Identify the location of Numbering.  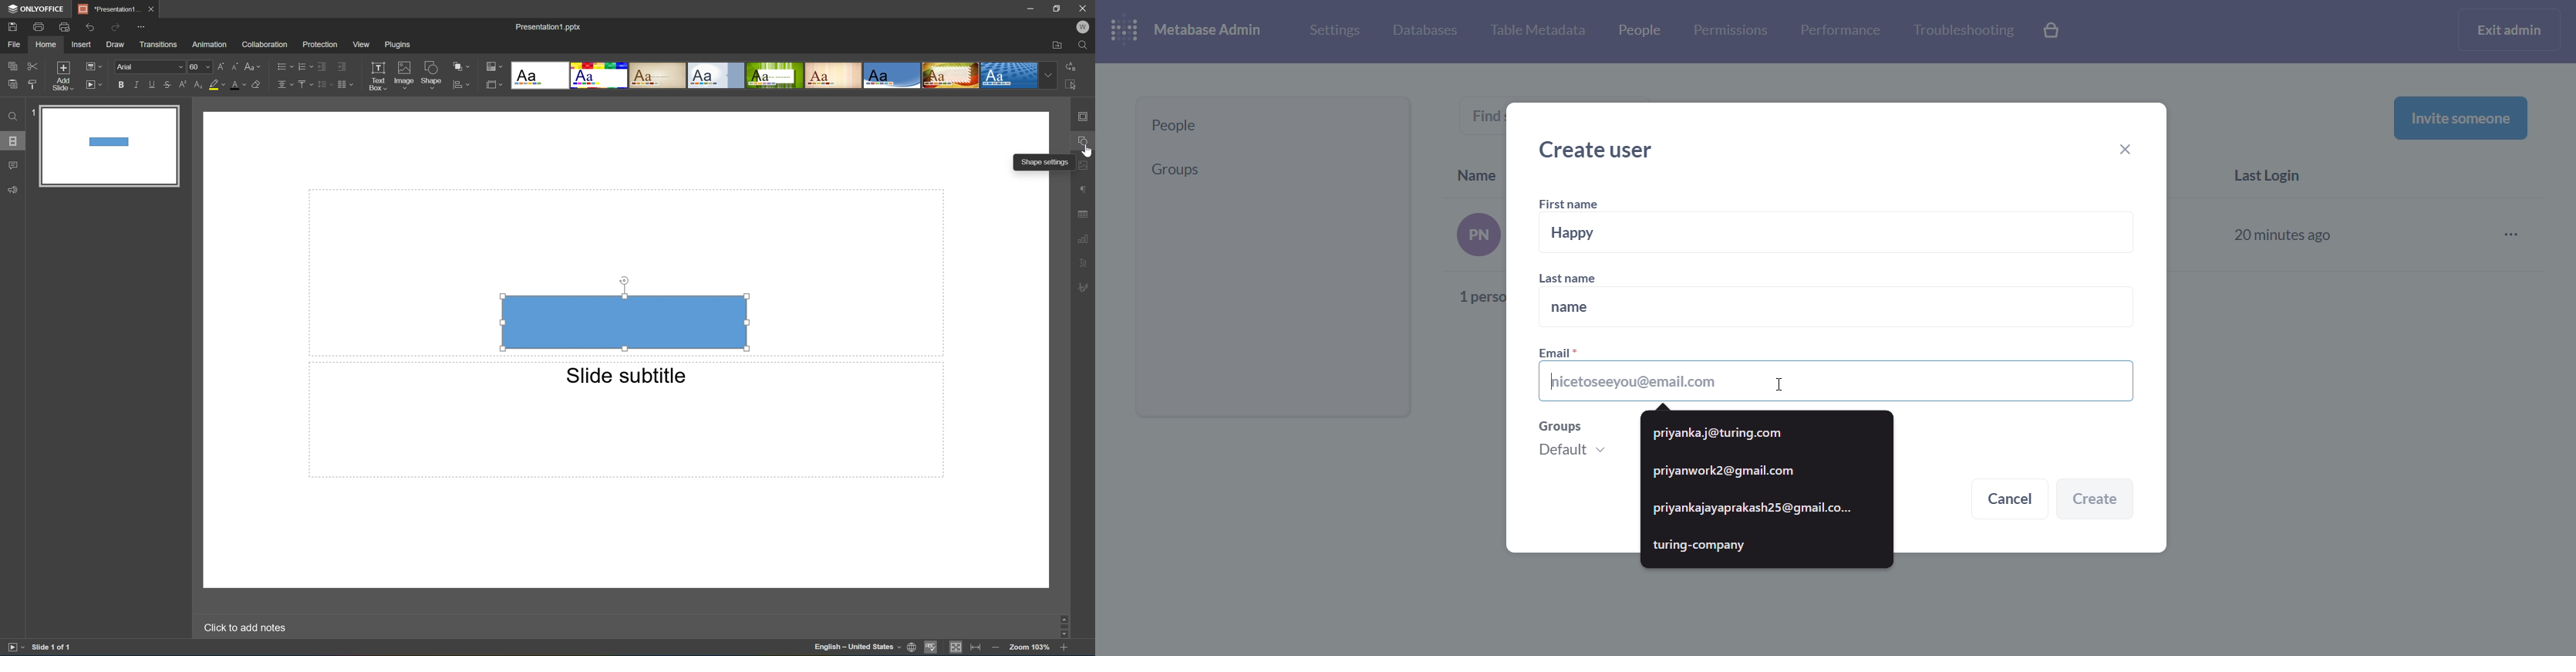
(302, 66).